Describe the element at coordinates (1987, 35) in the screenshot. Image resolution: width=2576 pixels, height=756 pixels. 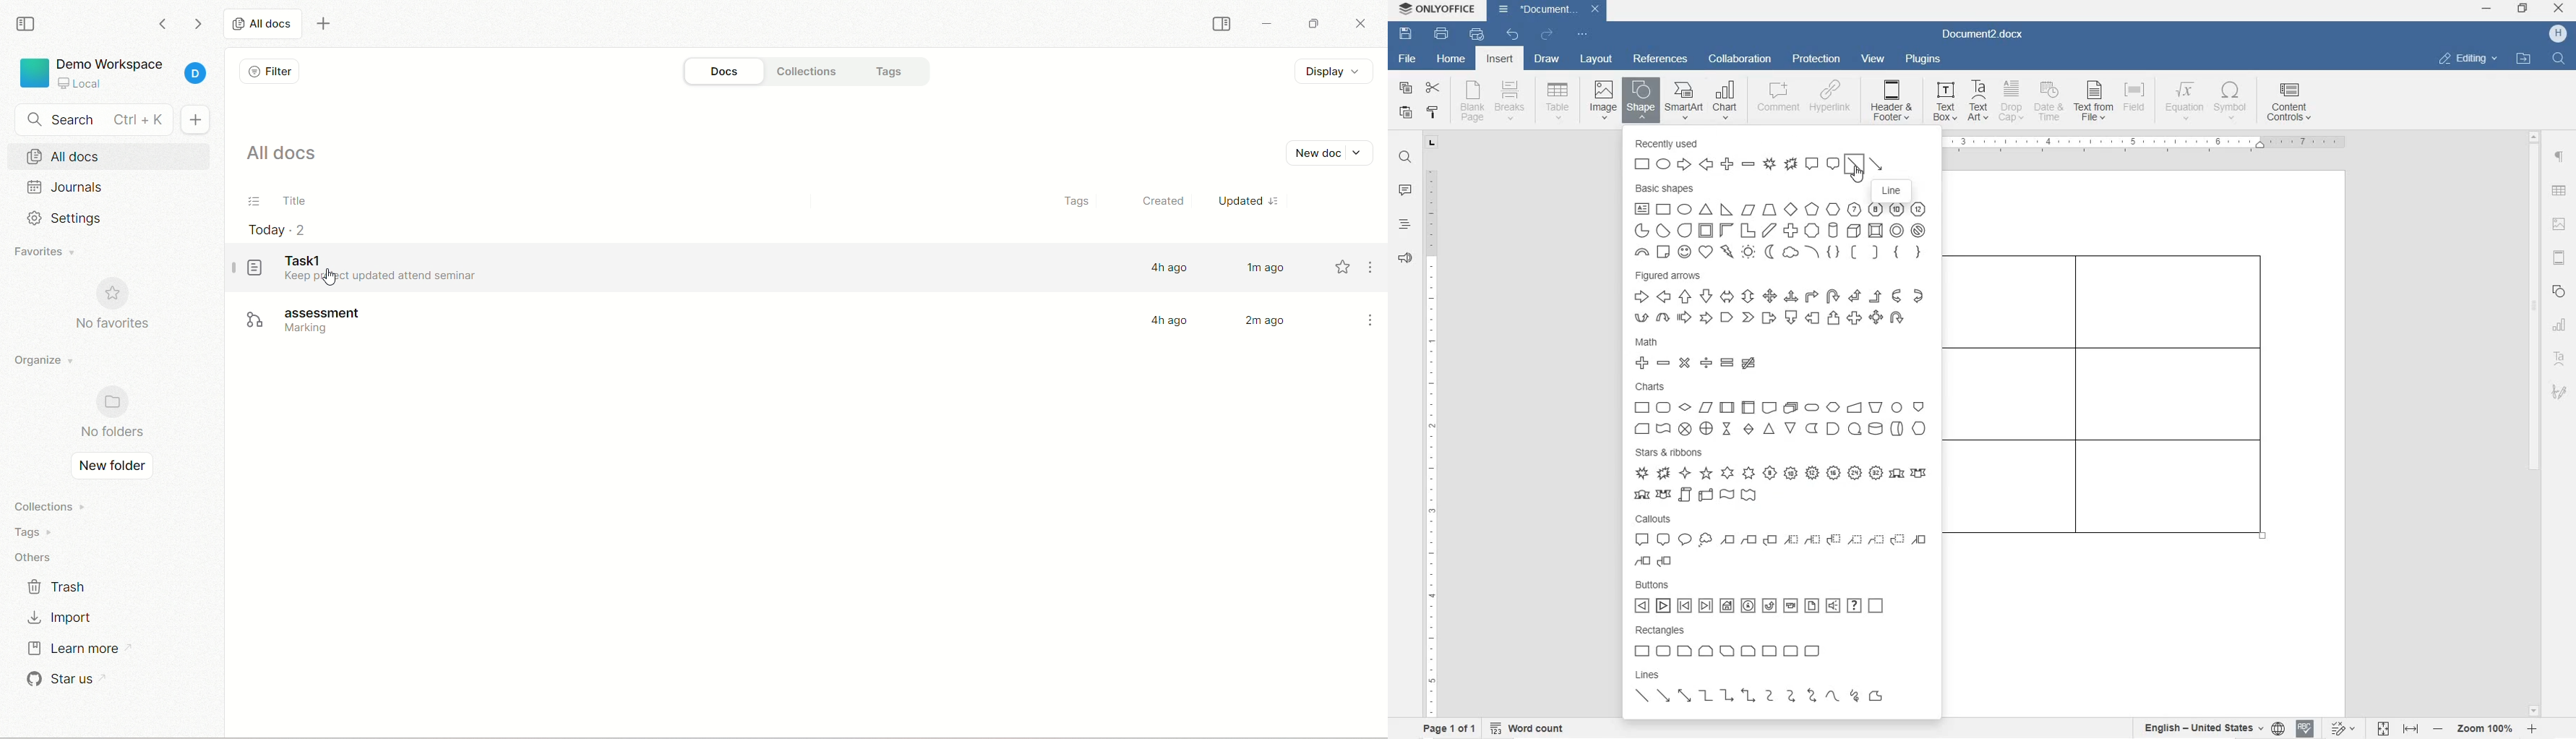
I see `Document3.docx` at that location.